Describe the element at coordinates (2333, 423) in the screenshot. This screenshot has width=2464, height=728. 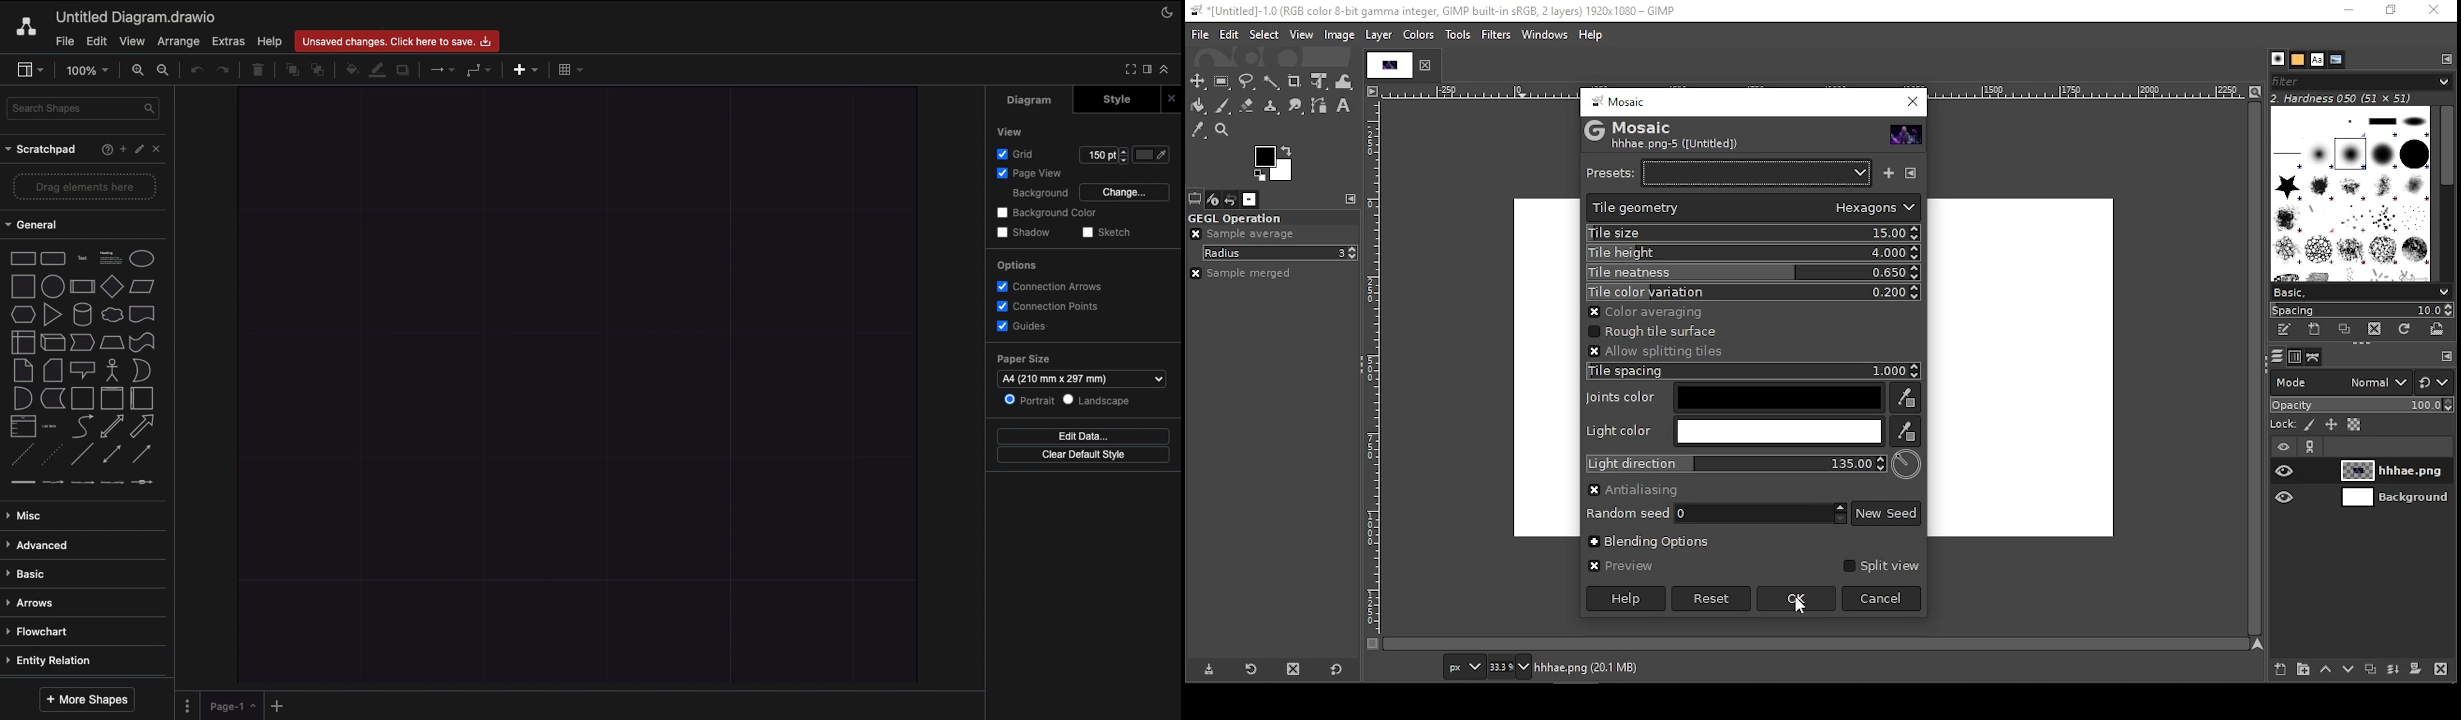
I see `lock size and position` at that location.